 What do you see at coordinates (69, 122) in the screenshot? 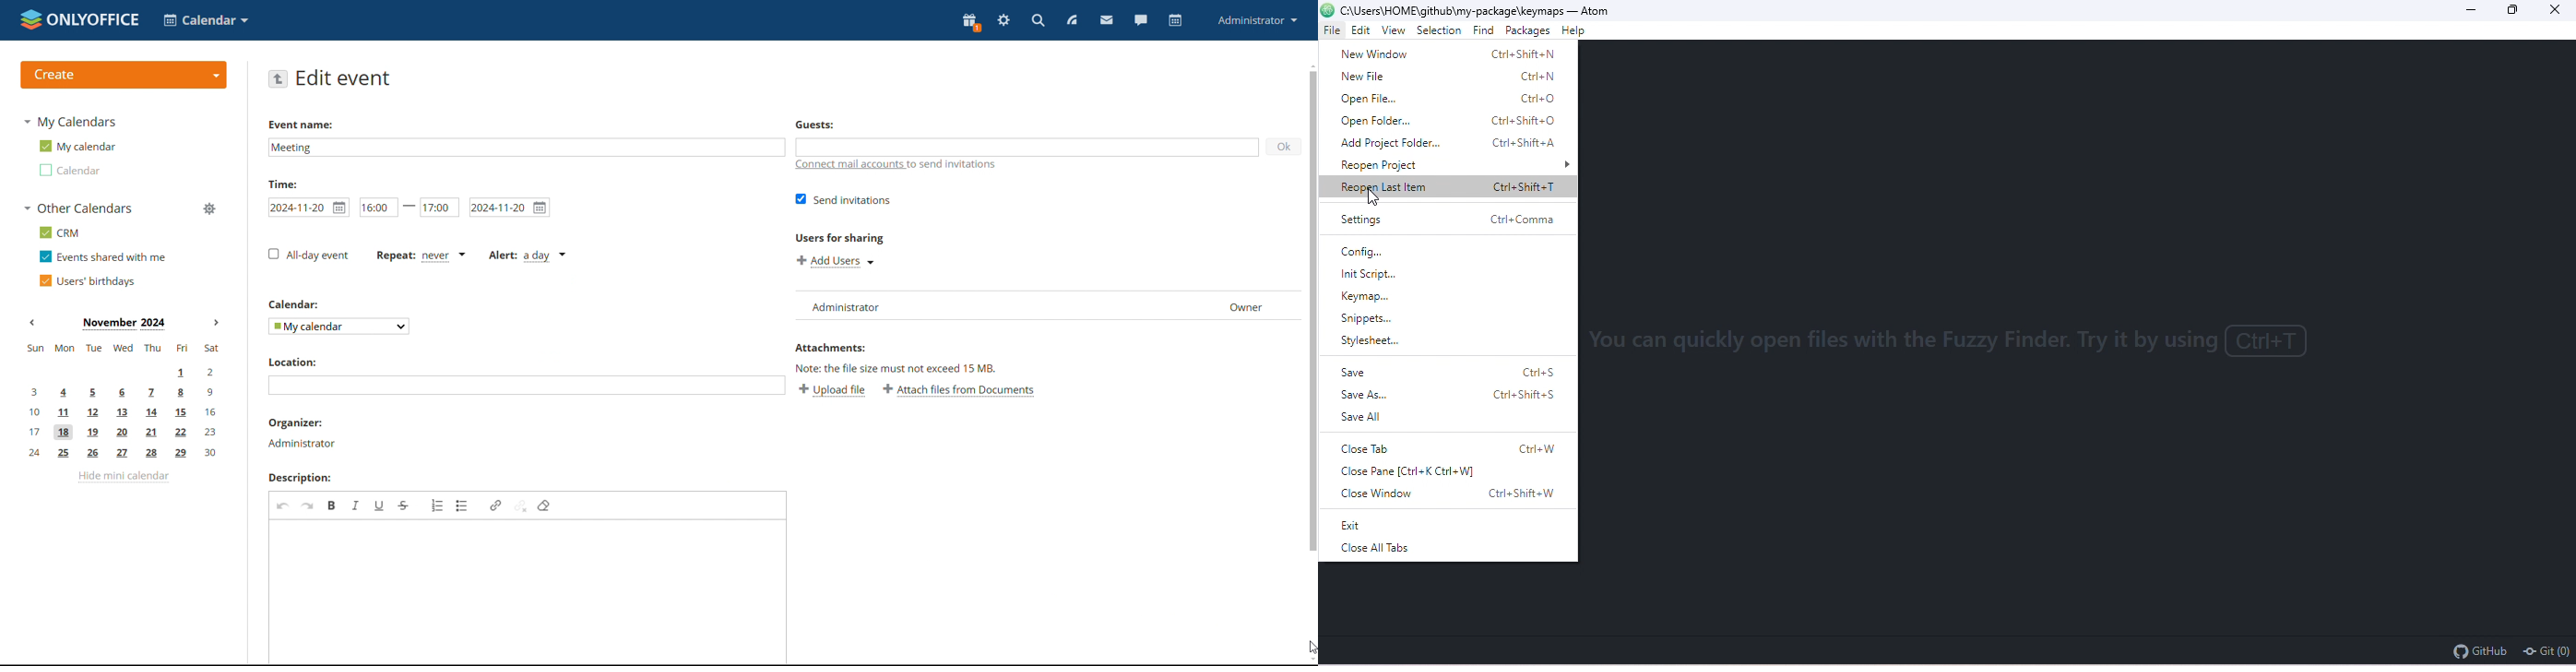
I see `my calendars` at bounding box center [69, 122].